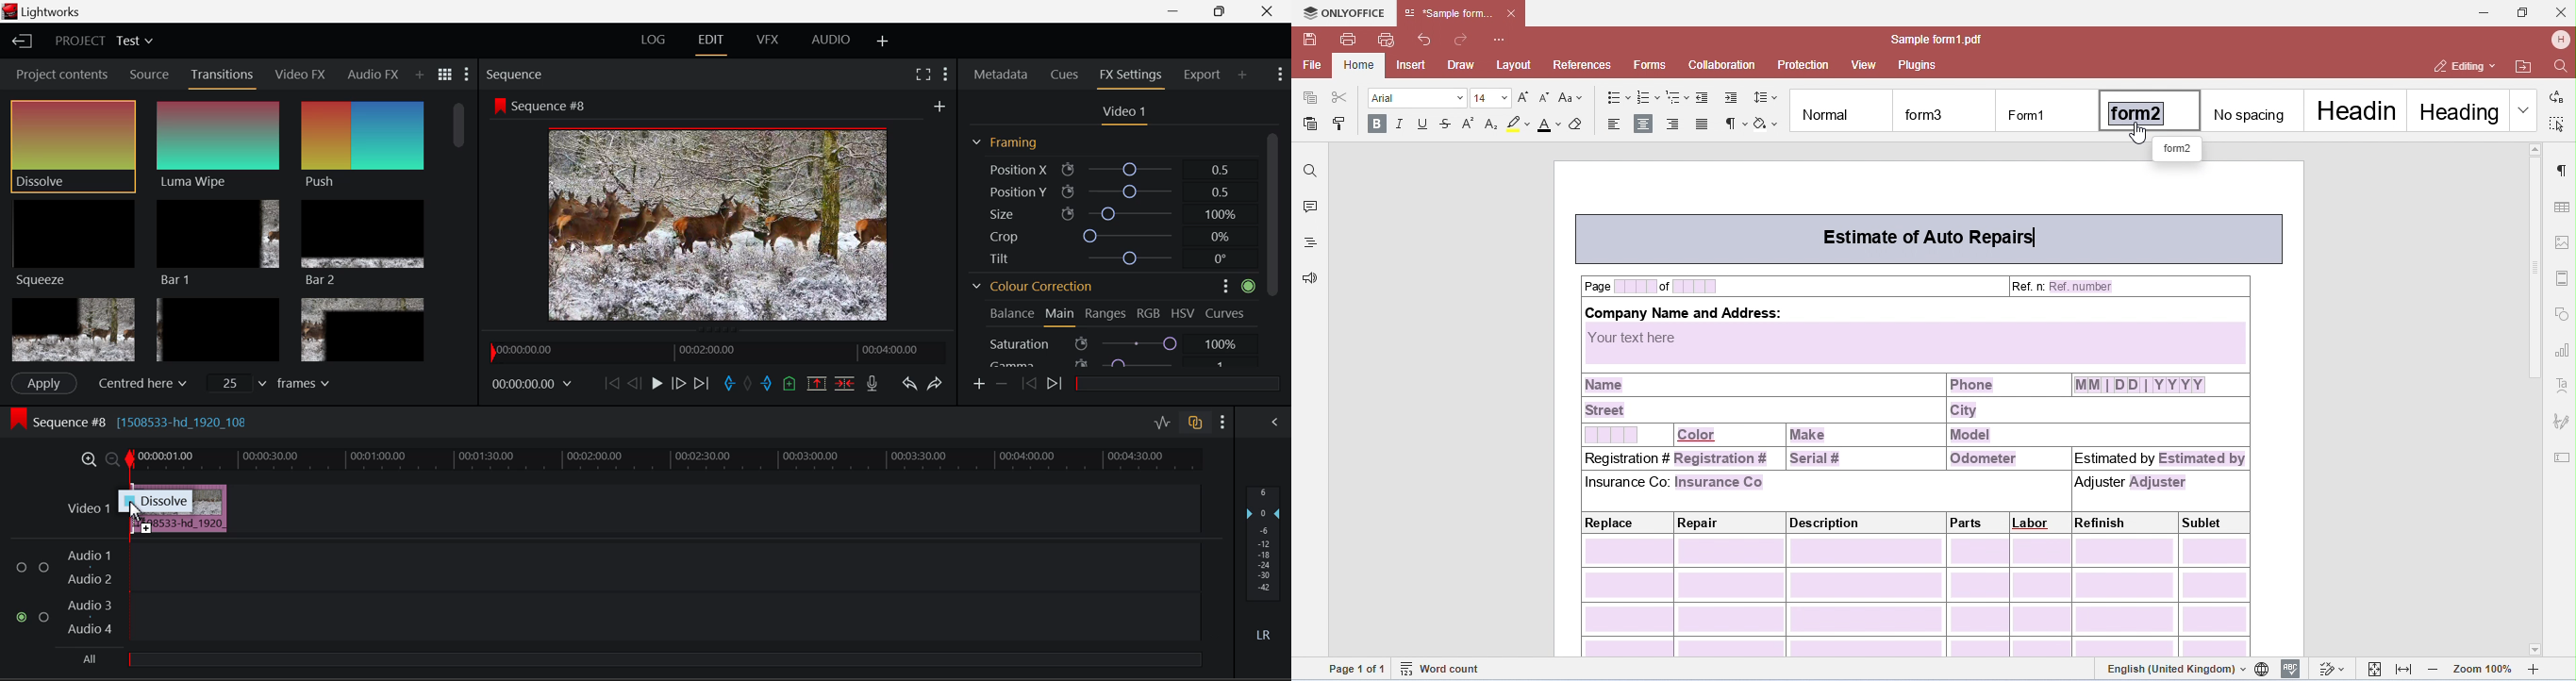 Image resolution: width=2576 pixels, height=700 pixels. Describe the element at coordinates (102, 41) in the screenshot. I see `Project Title` at that location.